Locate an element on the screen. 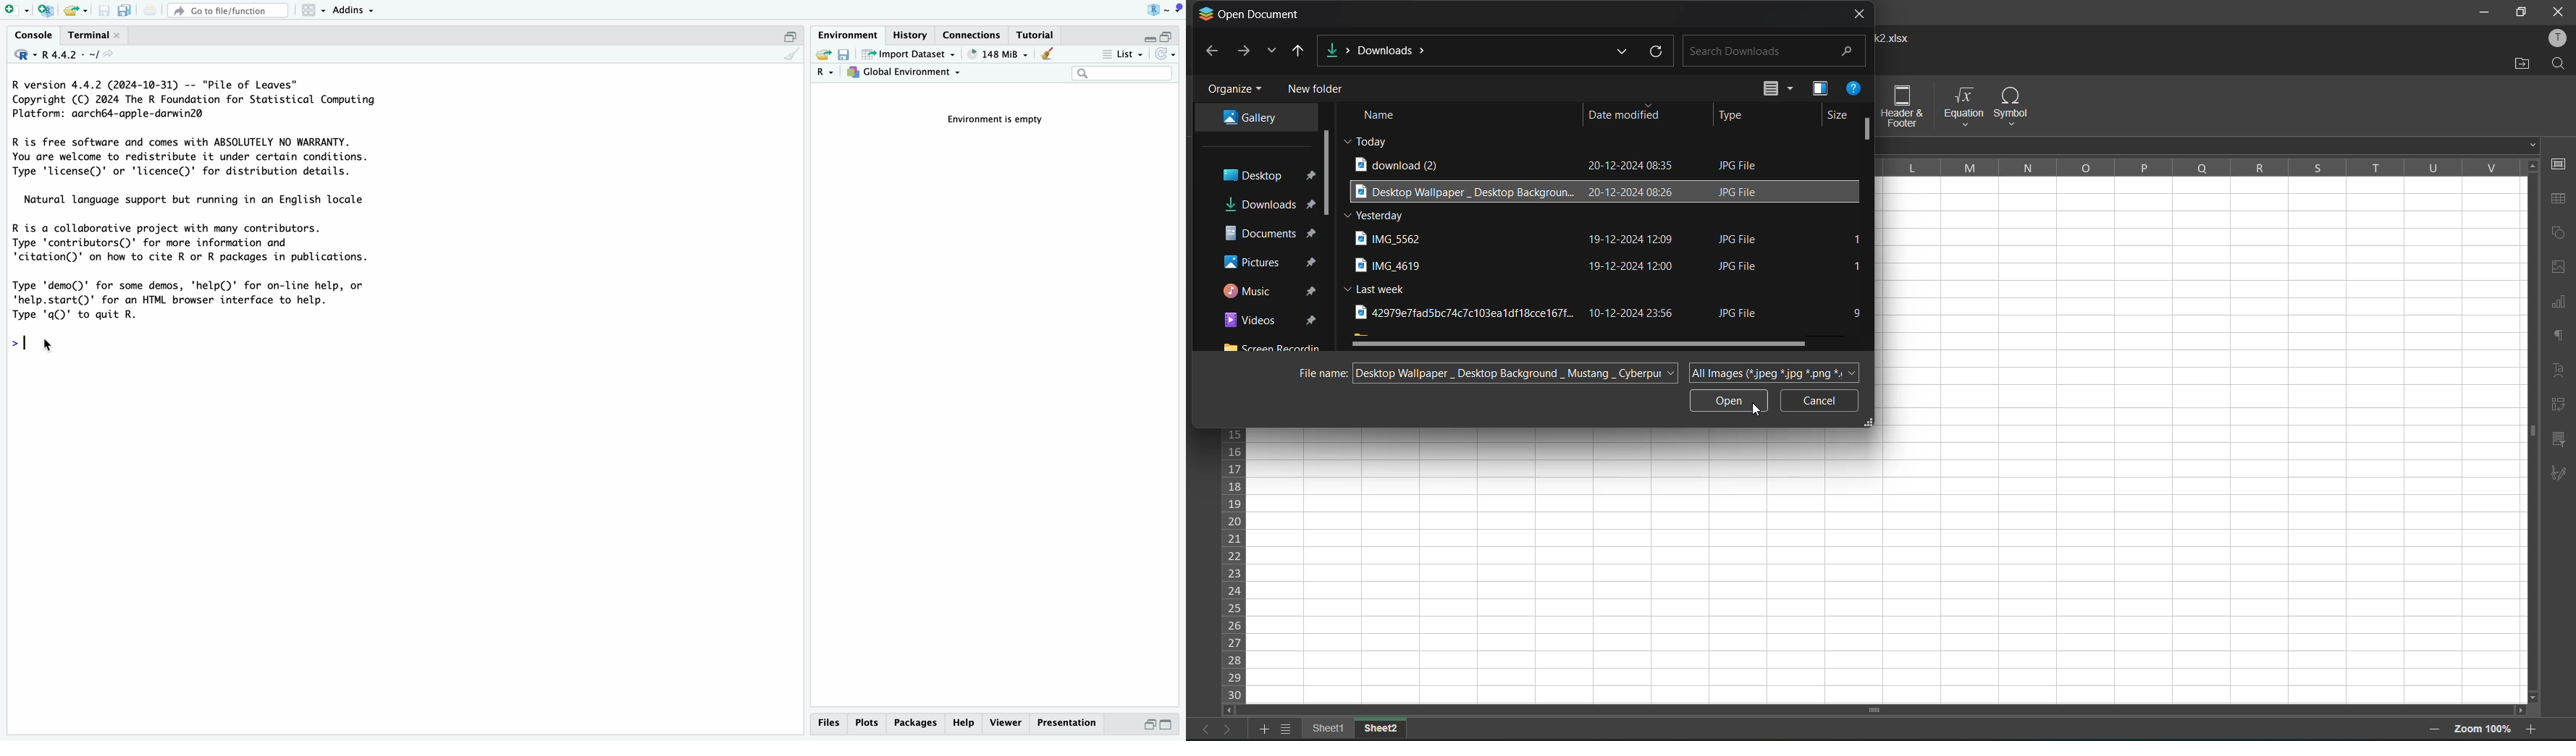 Image resolution: width=2576 pixels, height=756 pixels. maximize is located at coordinates (792, 35).